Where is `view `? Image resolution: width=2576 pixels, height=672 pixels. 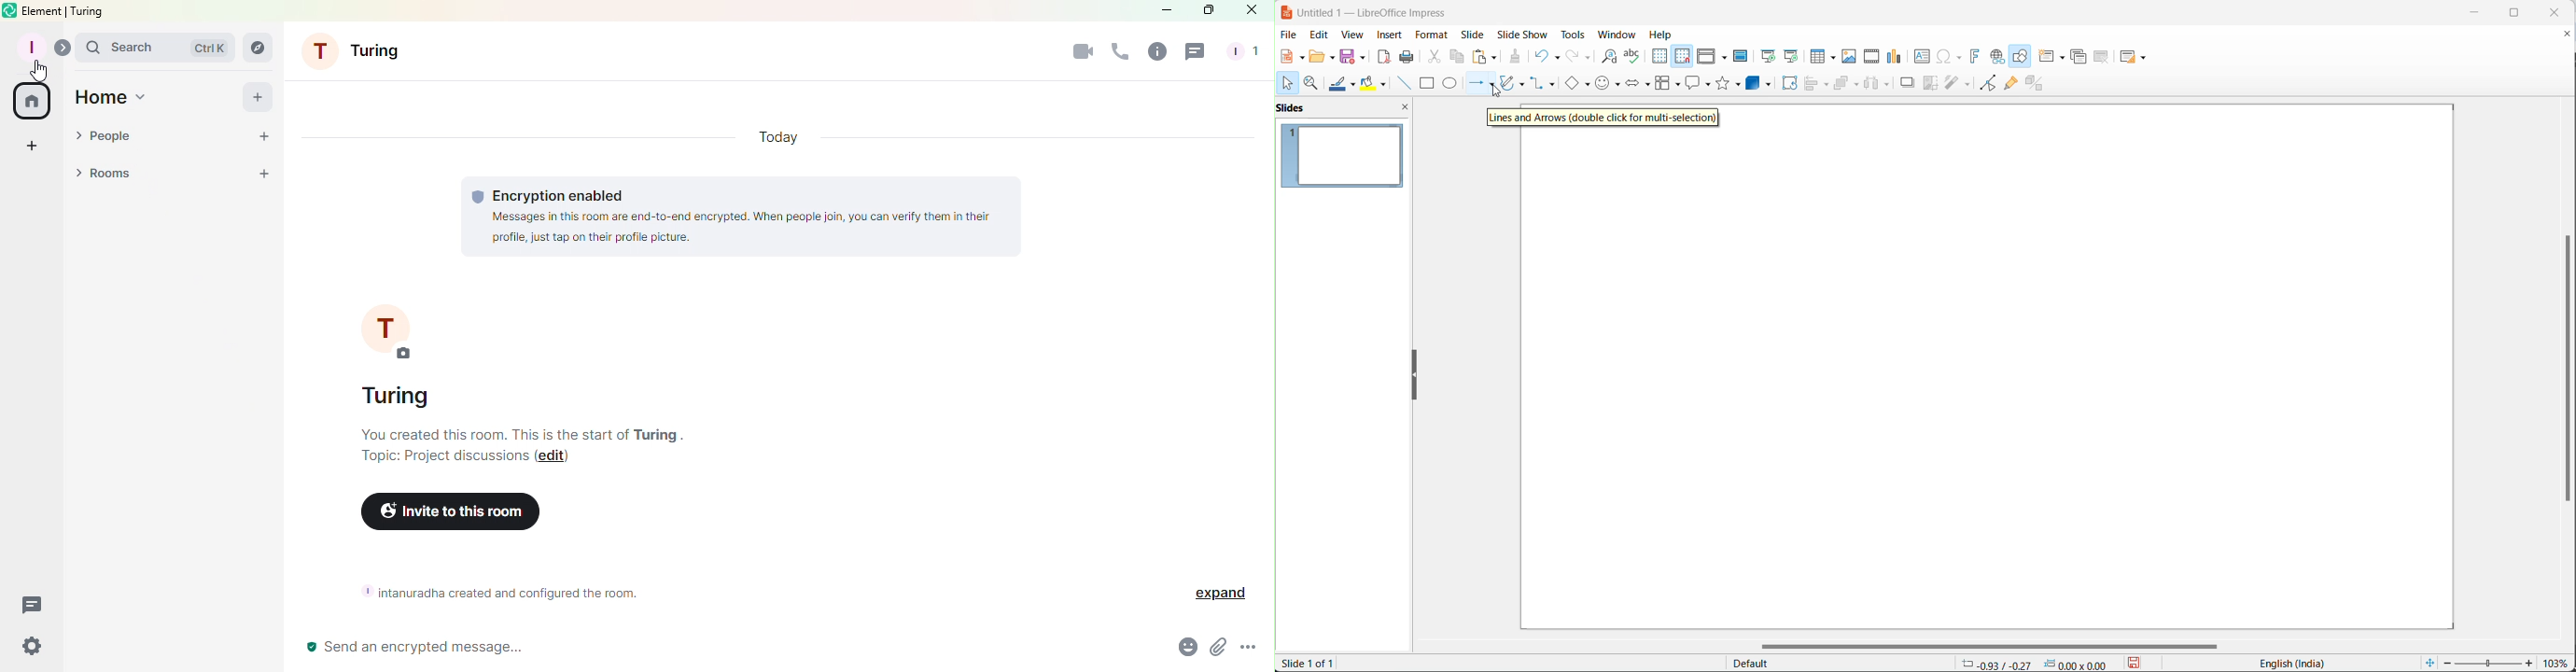 view  is located at coordinates (1353, 34).